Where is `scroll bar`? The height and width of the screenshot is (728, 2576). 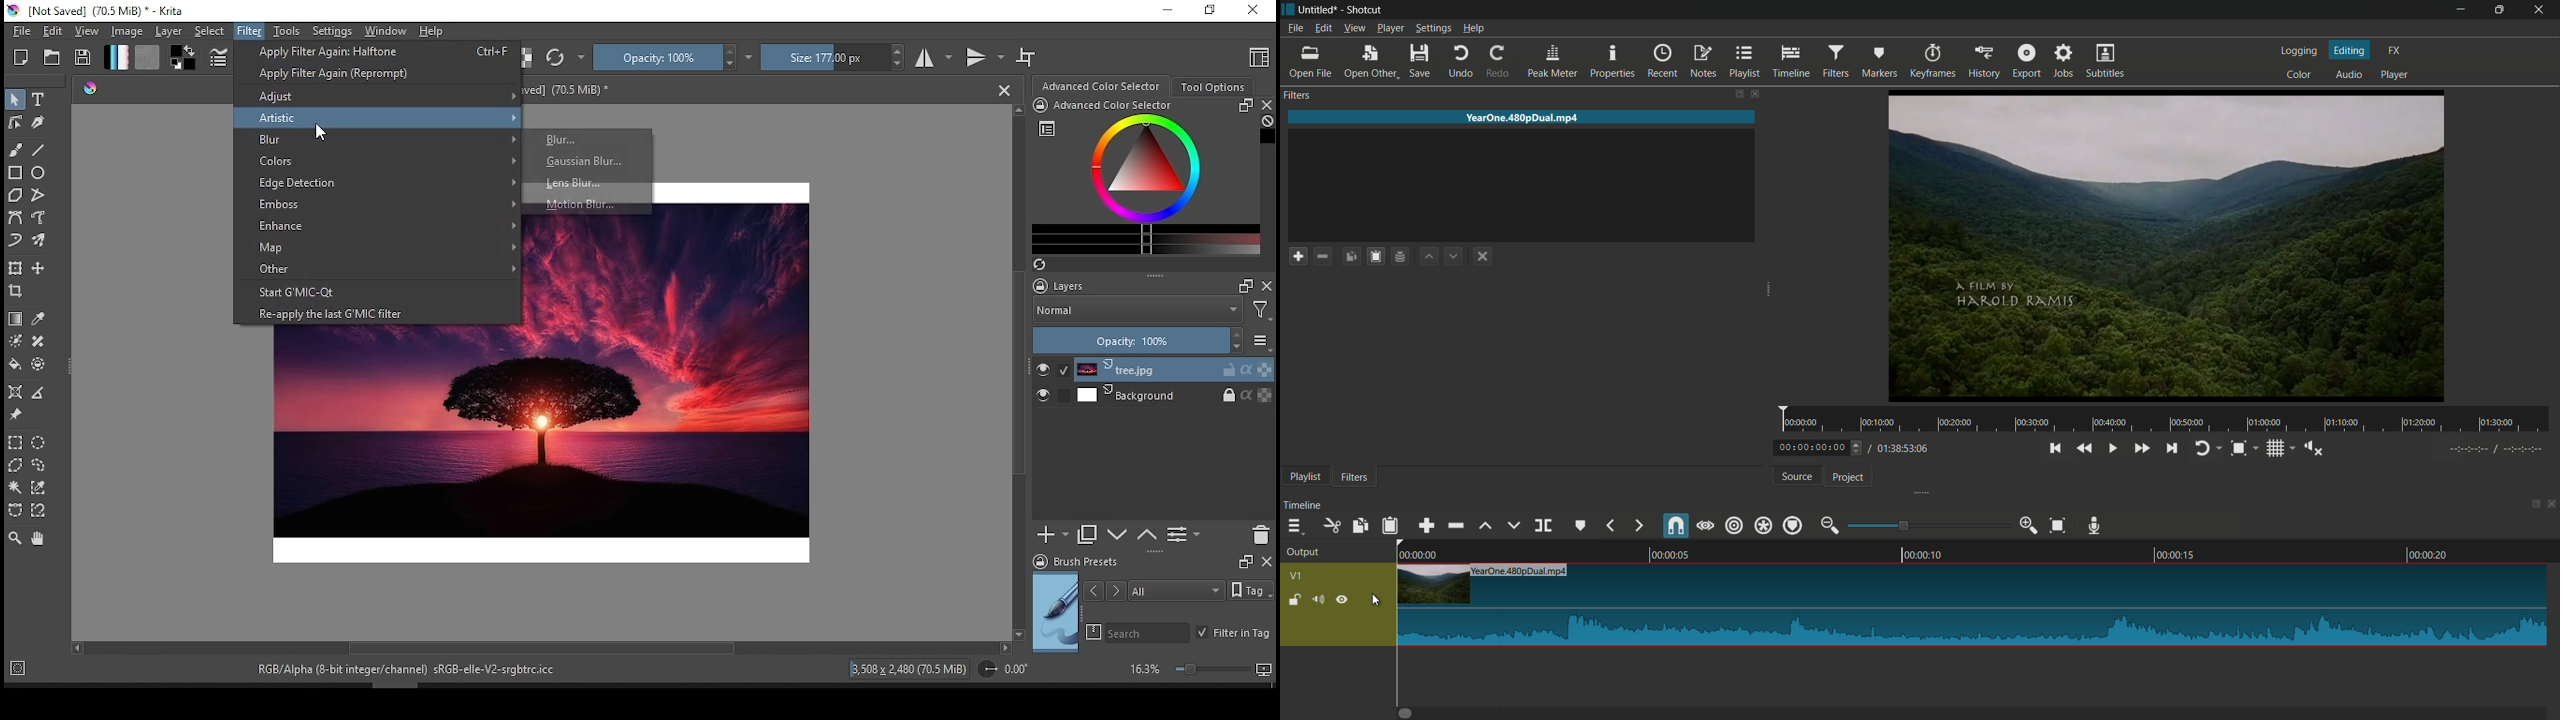 scroll bar is located at coordinates (1021, 372).